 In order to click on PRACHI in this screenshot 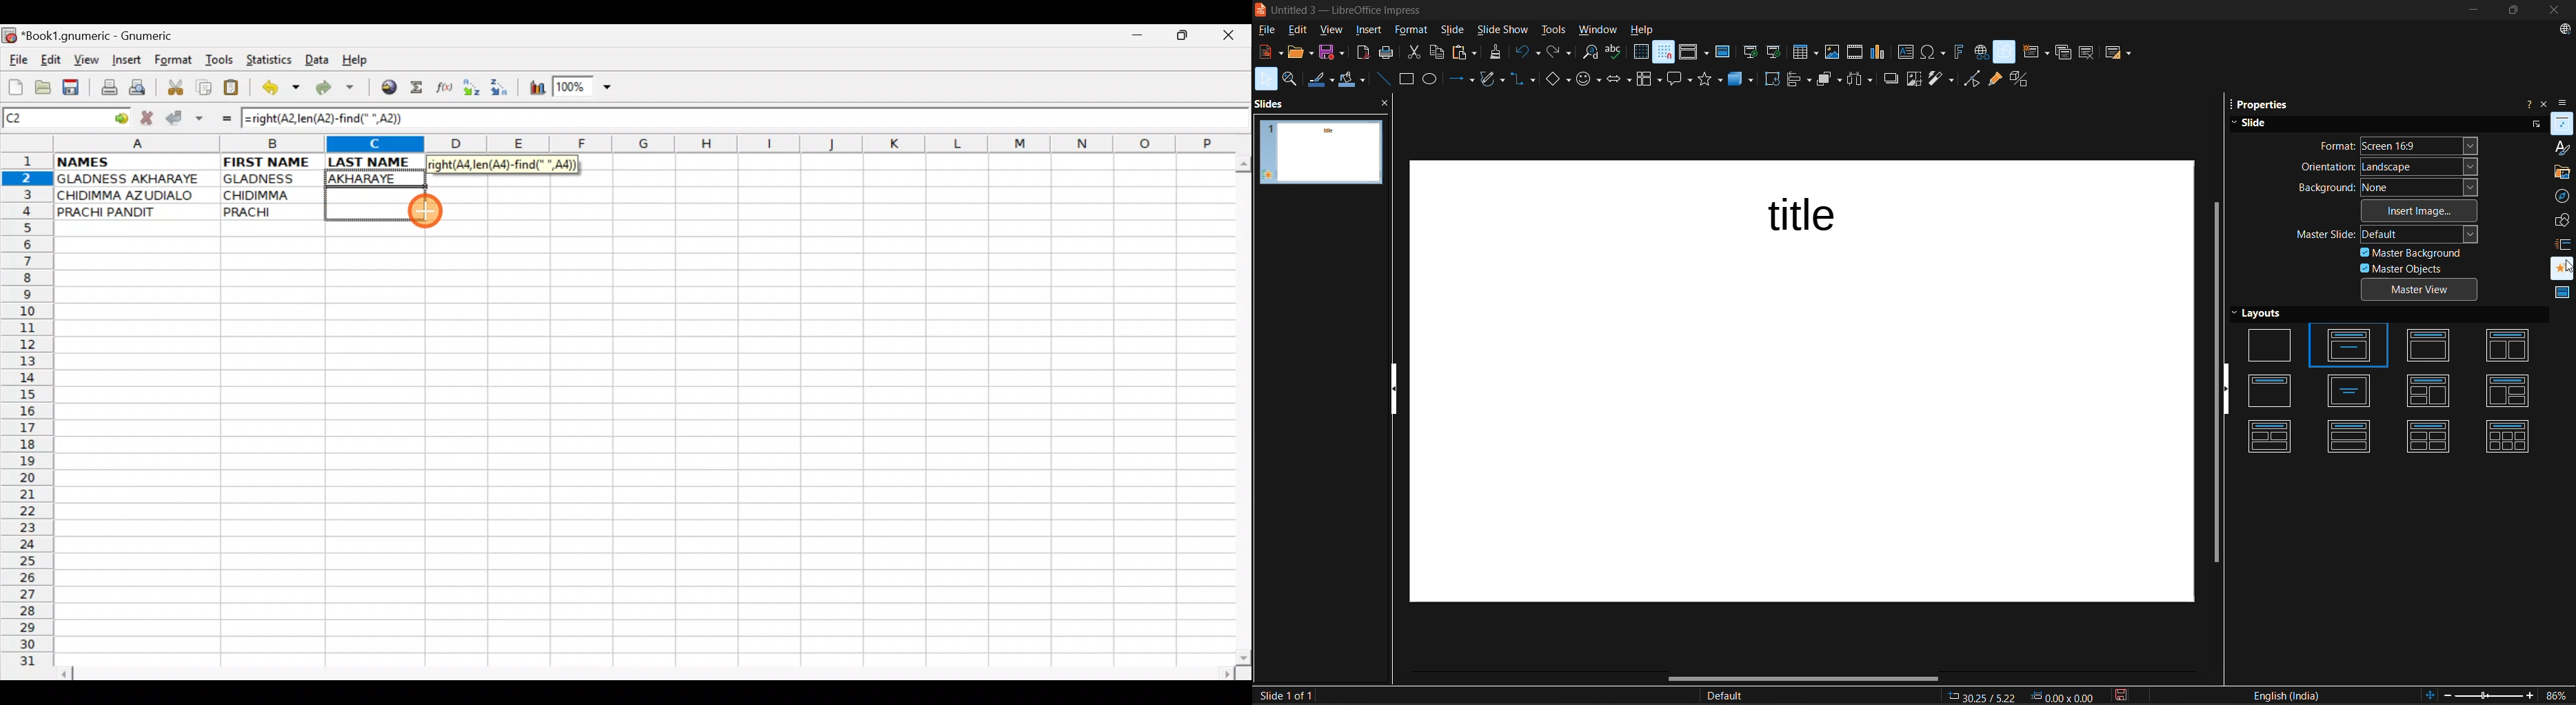, I will do `click(273, 210)`.